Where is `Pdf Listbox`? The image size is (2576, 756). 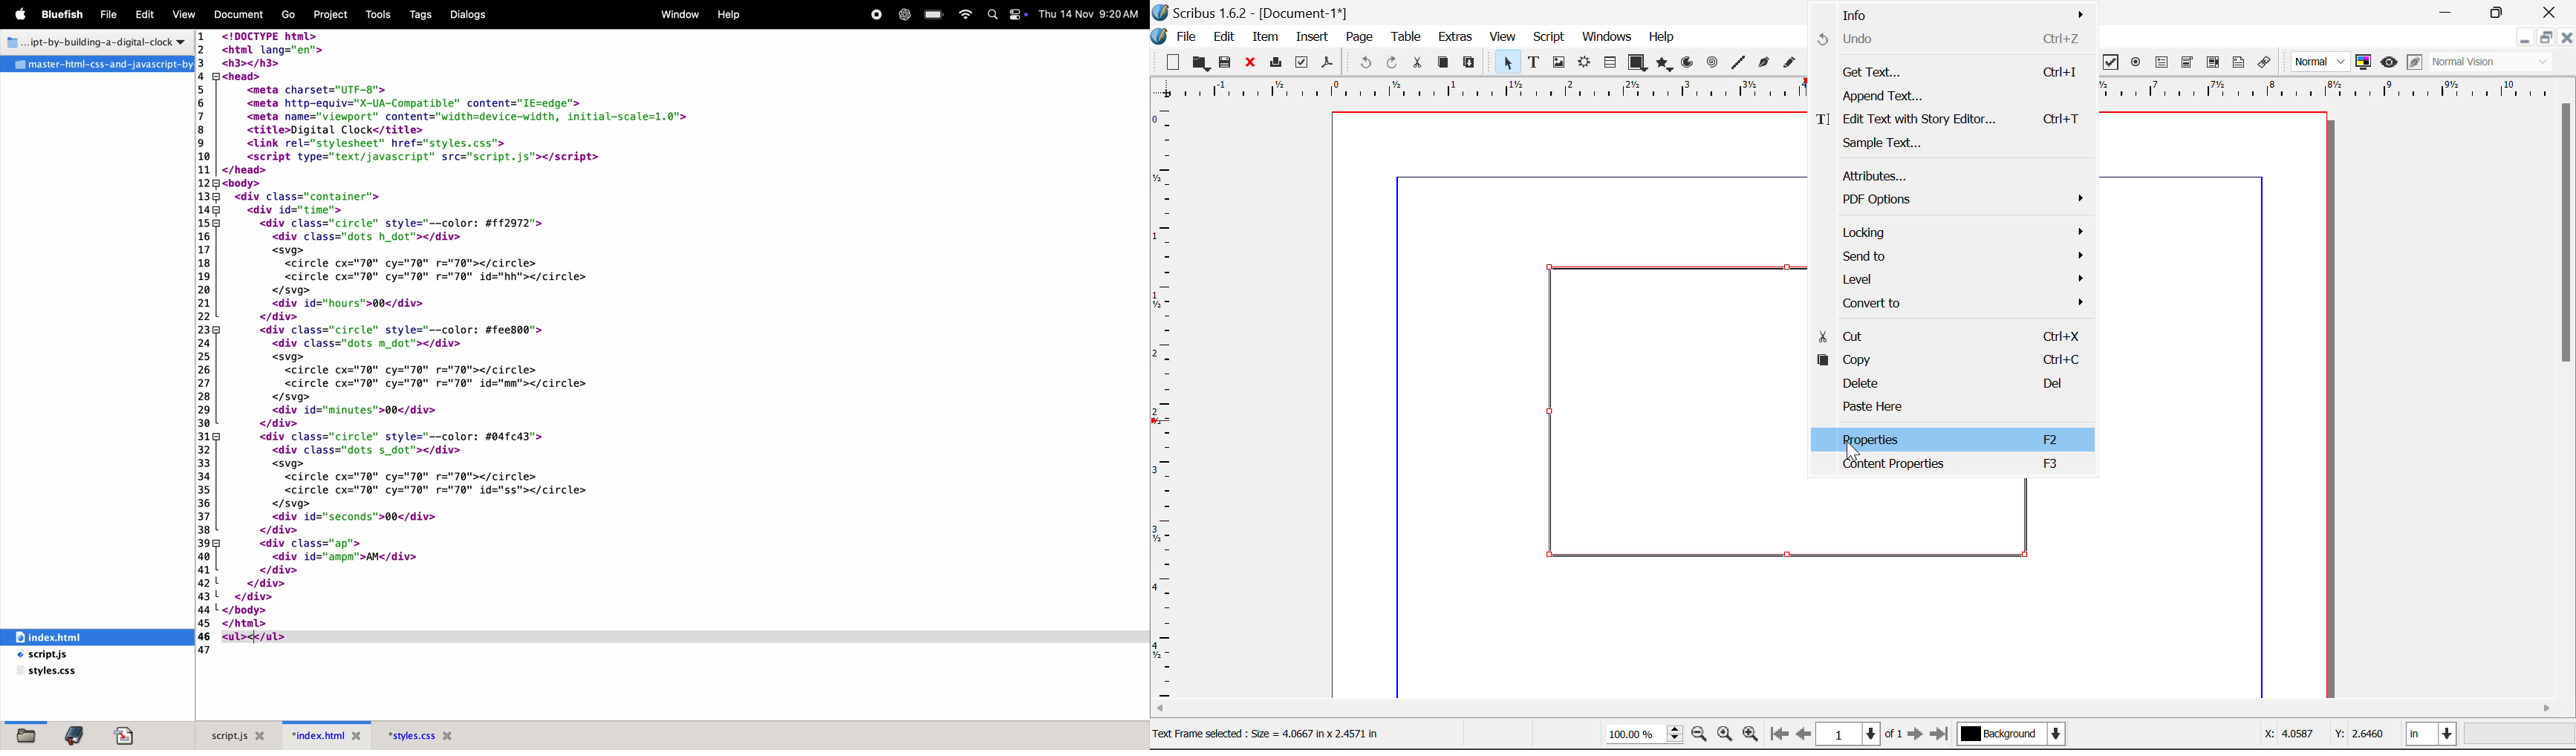
Pdf Listbox is located at coordinates (2211, 62).